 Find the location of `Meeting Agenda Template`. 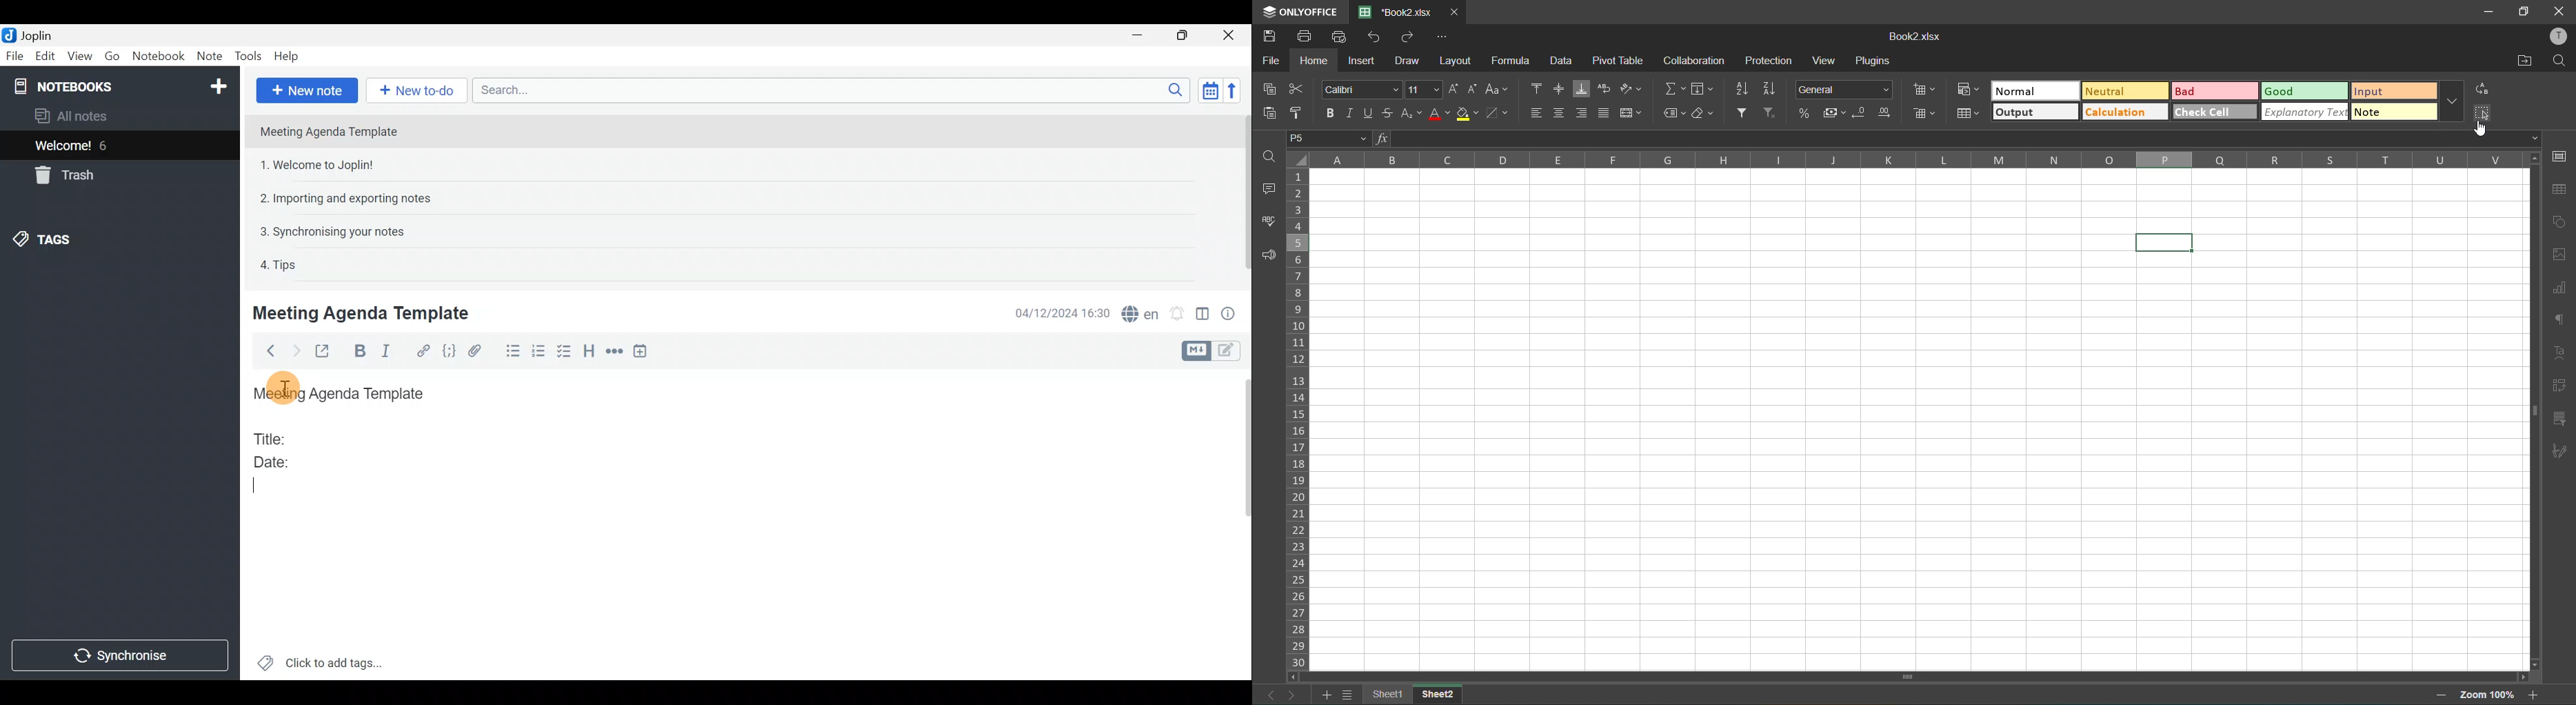

Meeting Agenda Template is located at coordinates (363, 313).